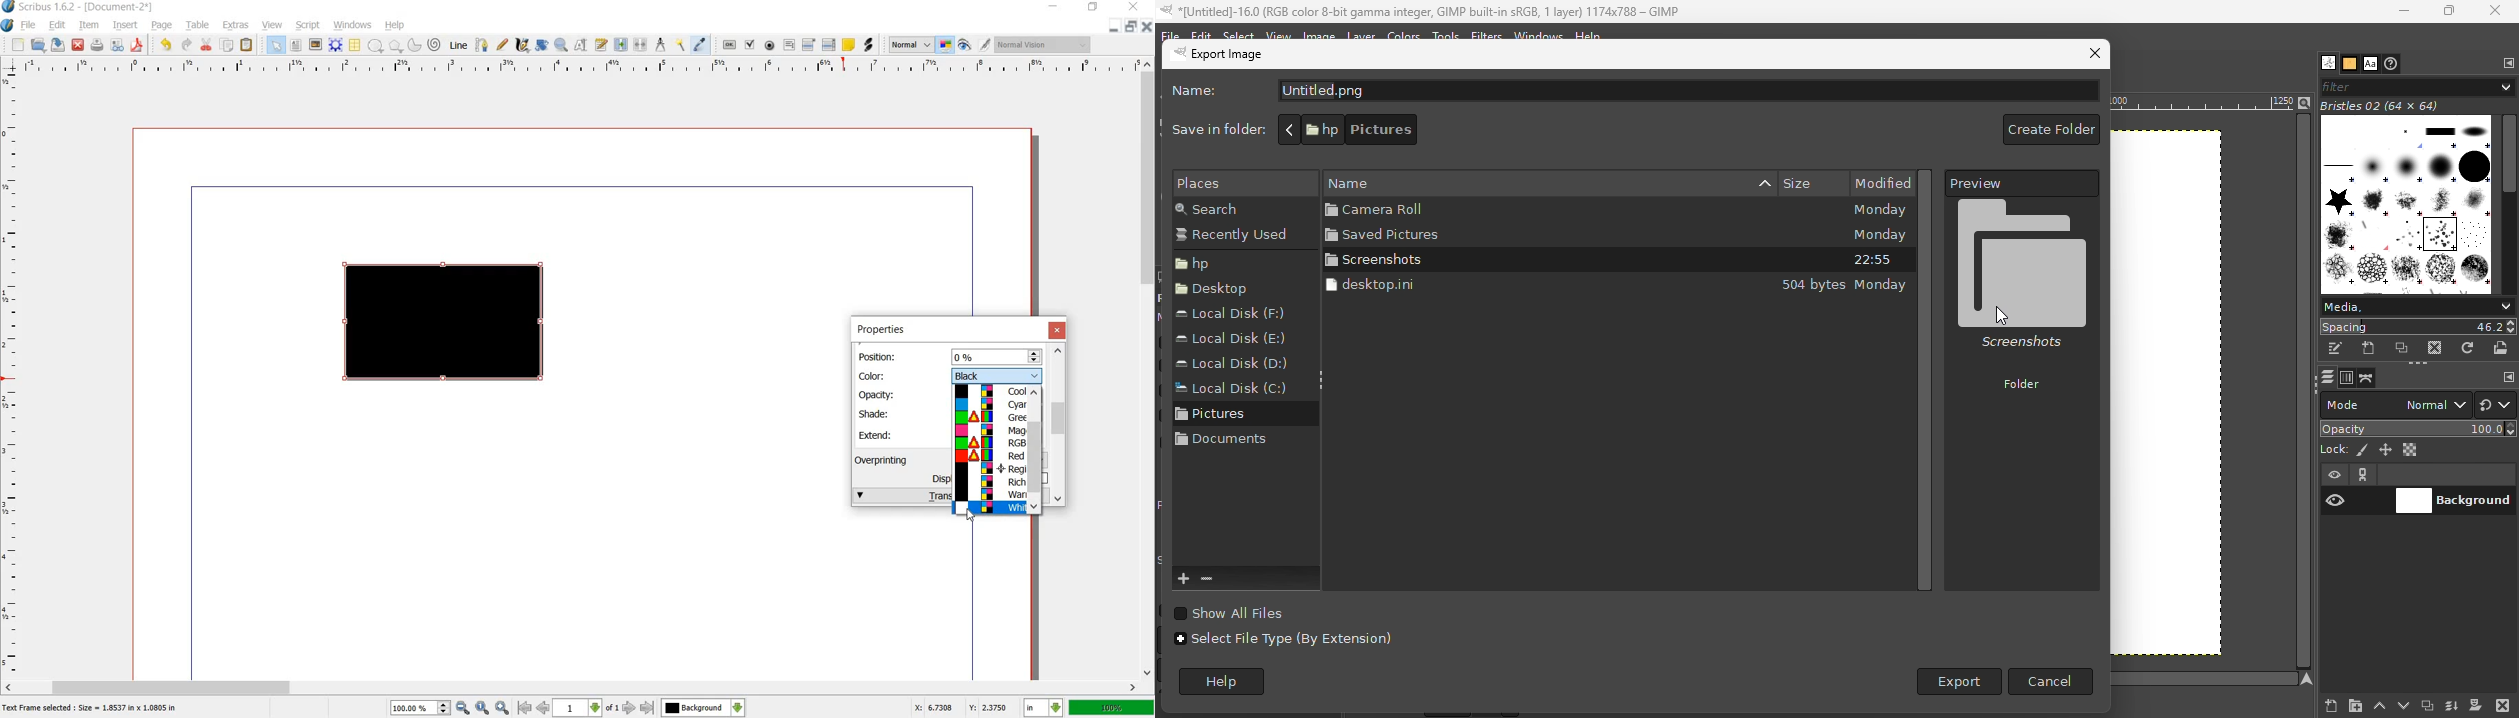  I want to click on measurement, so click(662, 44).